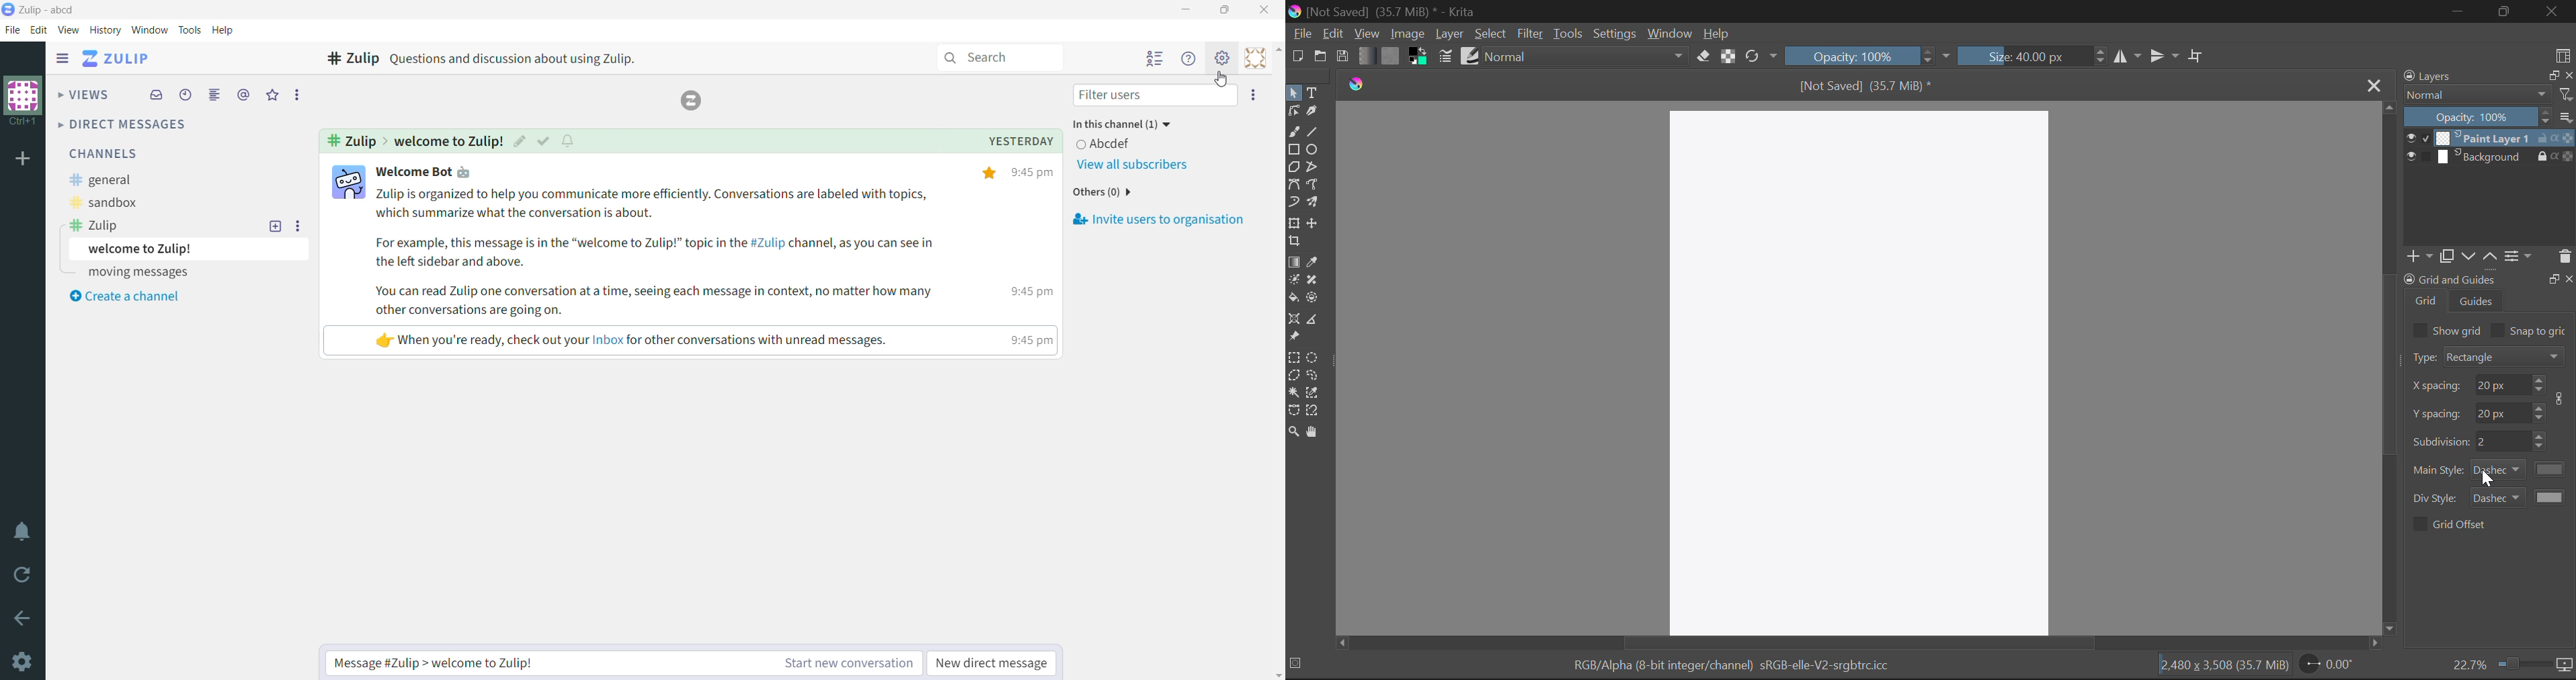  I want to click on spacing y, so click(2502, 411).